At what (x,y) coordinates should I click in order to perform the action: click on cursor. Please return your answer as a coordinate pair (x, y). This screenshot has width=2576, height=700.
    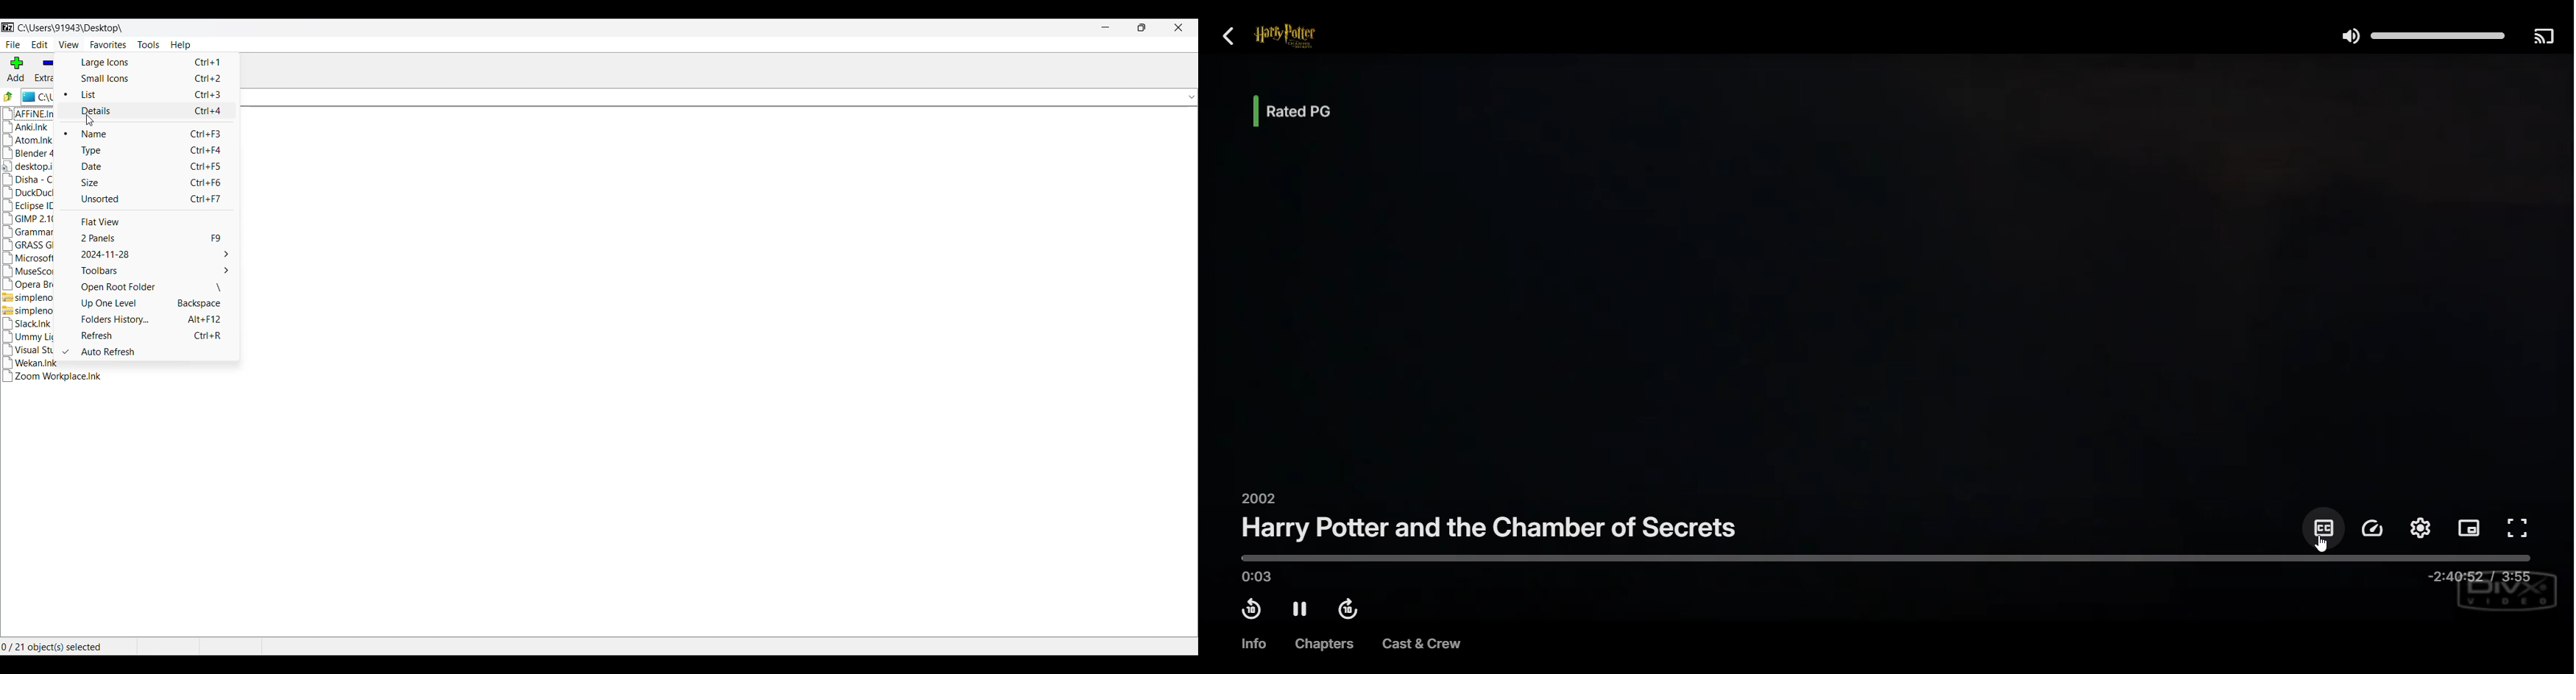
    Looking at the image, I should click on (2319, 545).